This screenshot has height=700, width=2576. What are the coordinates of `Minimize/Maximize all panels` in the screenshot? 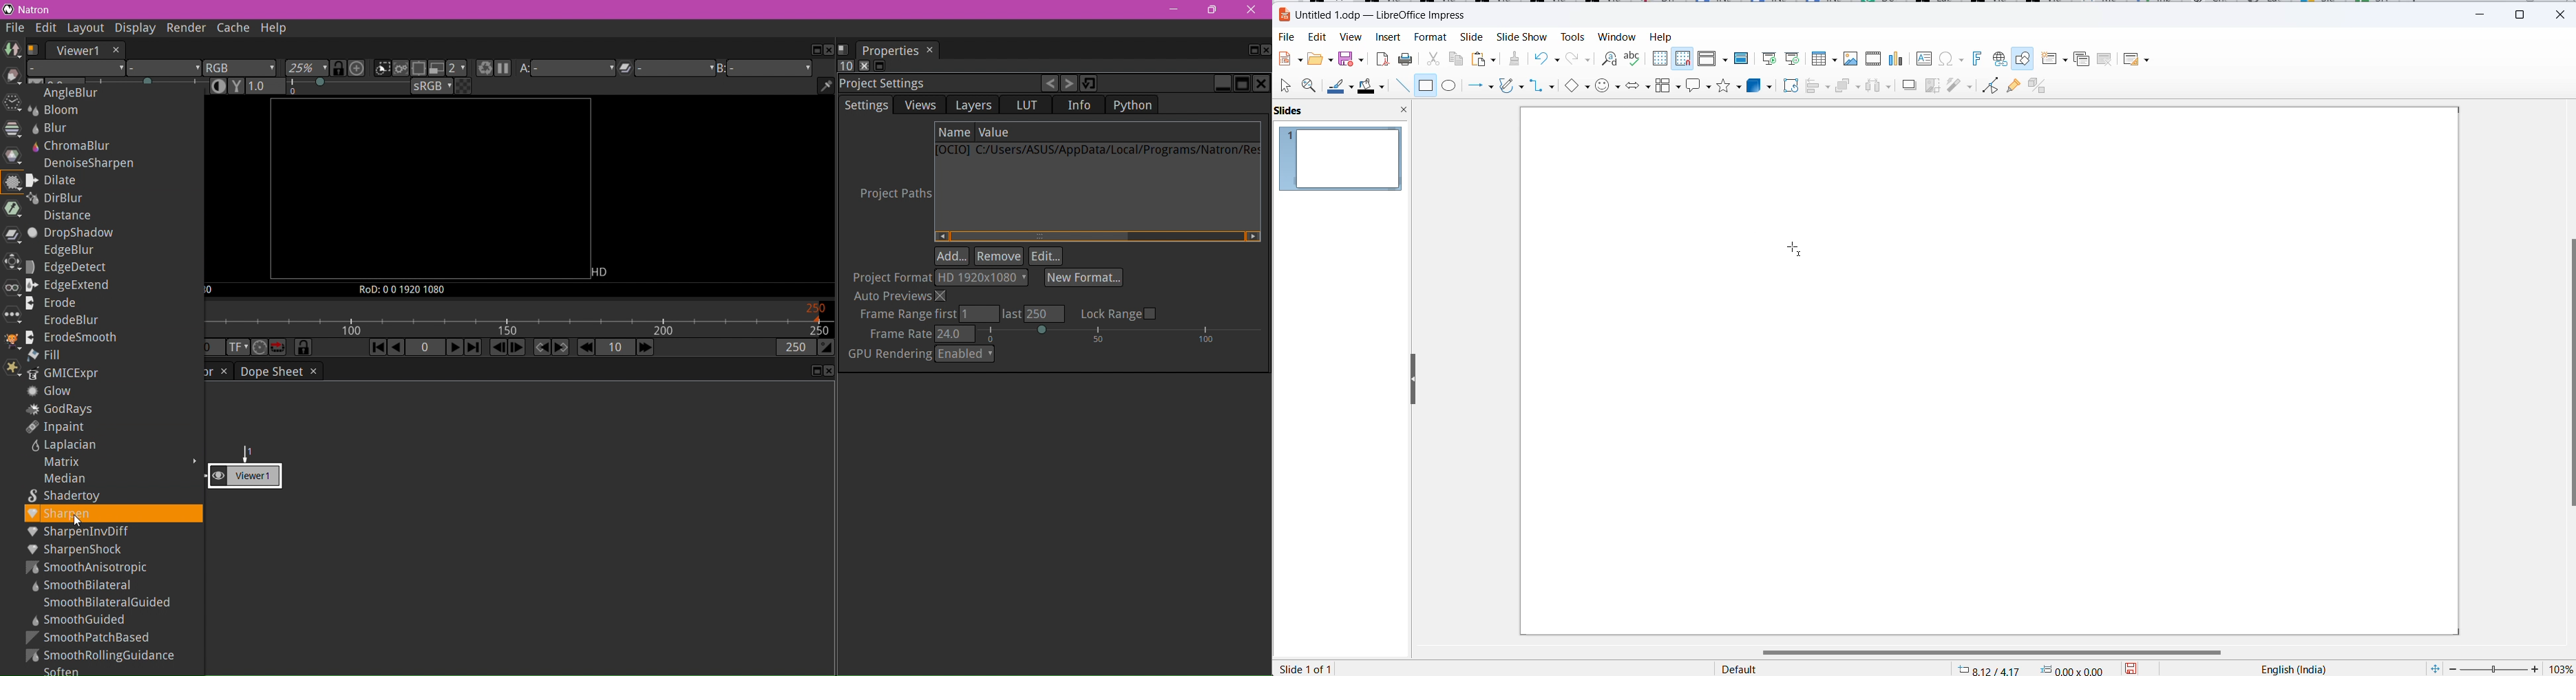 It's located at (879, 67).